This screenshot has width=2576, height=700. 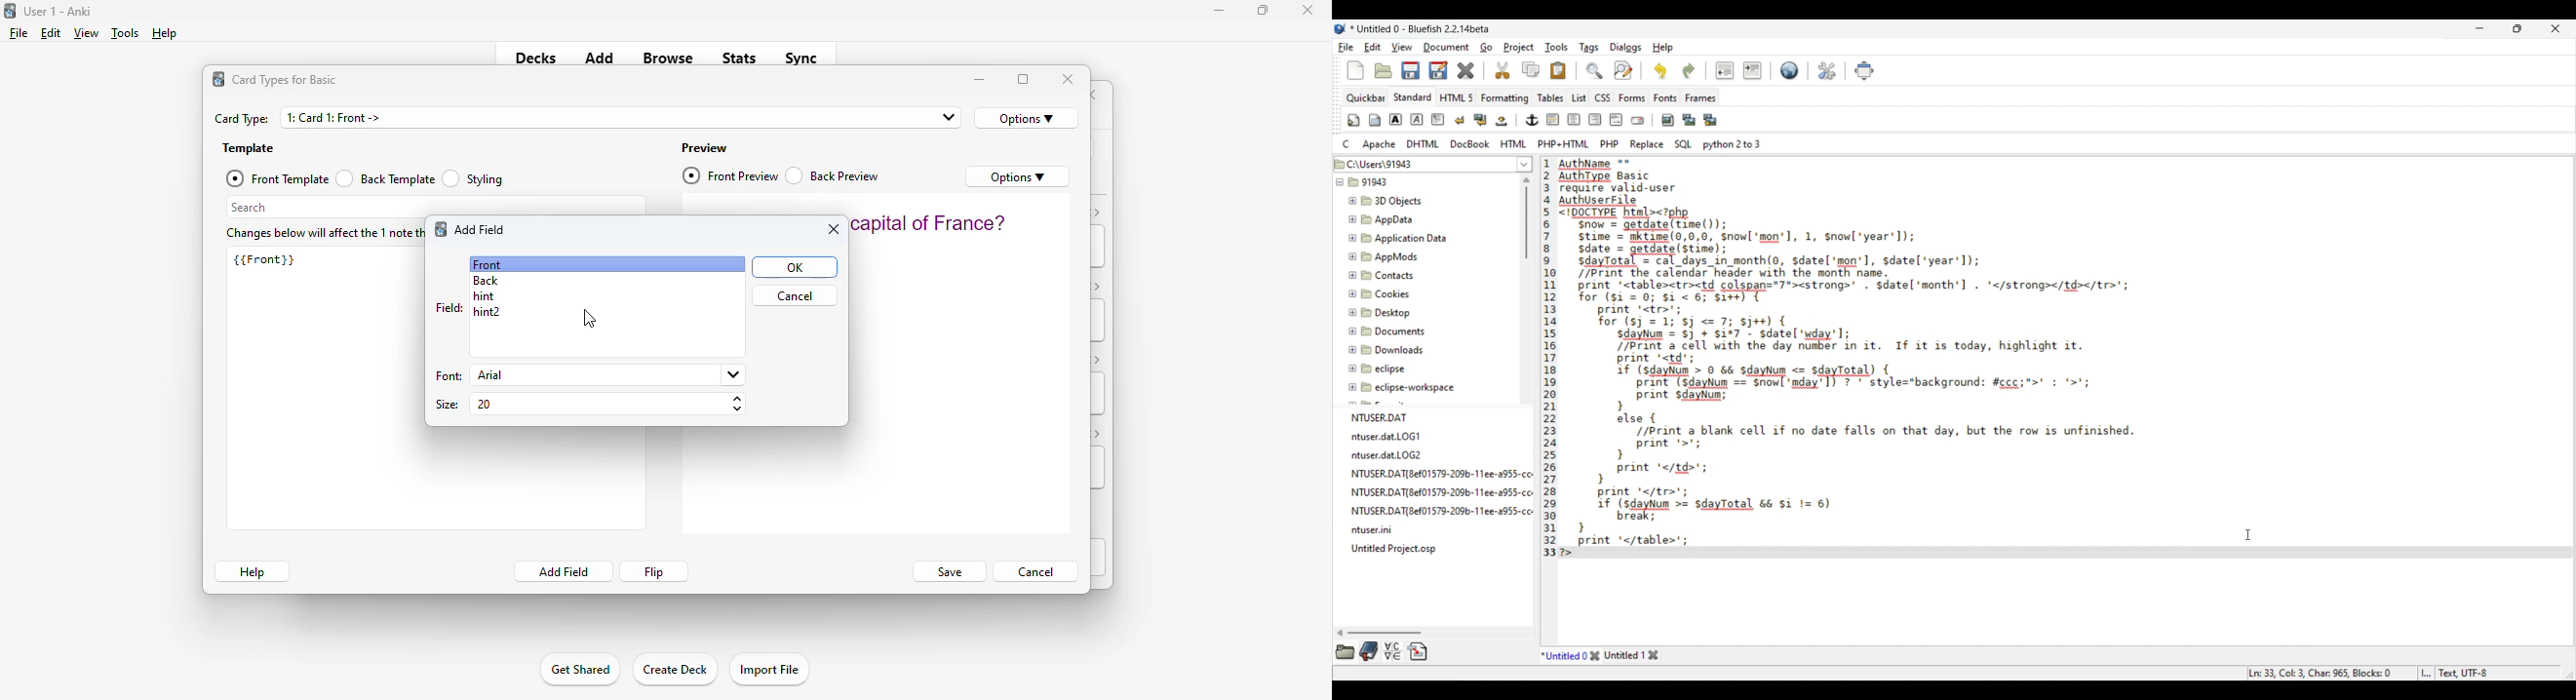 I want to click on Help menu, so click(x=1663, y=48).